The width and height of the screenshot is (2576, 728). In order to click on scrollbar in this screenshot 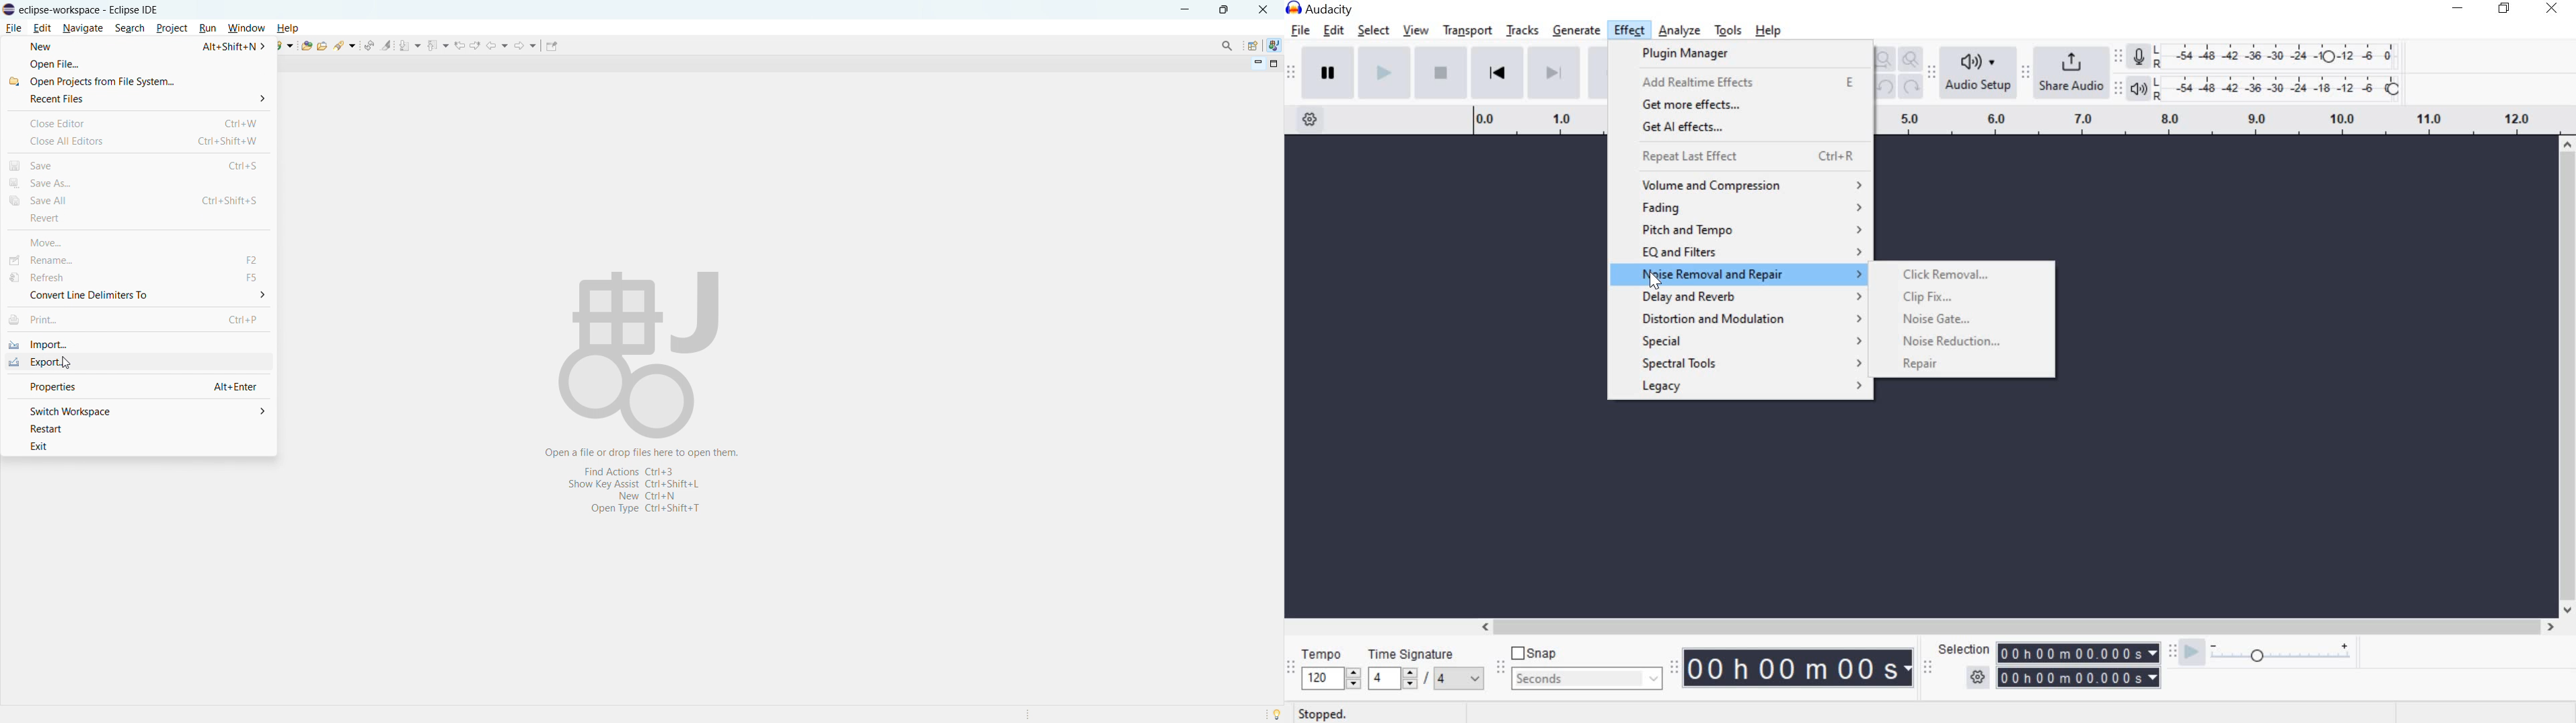, I will do `click(2568, 377)`.